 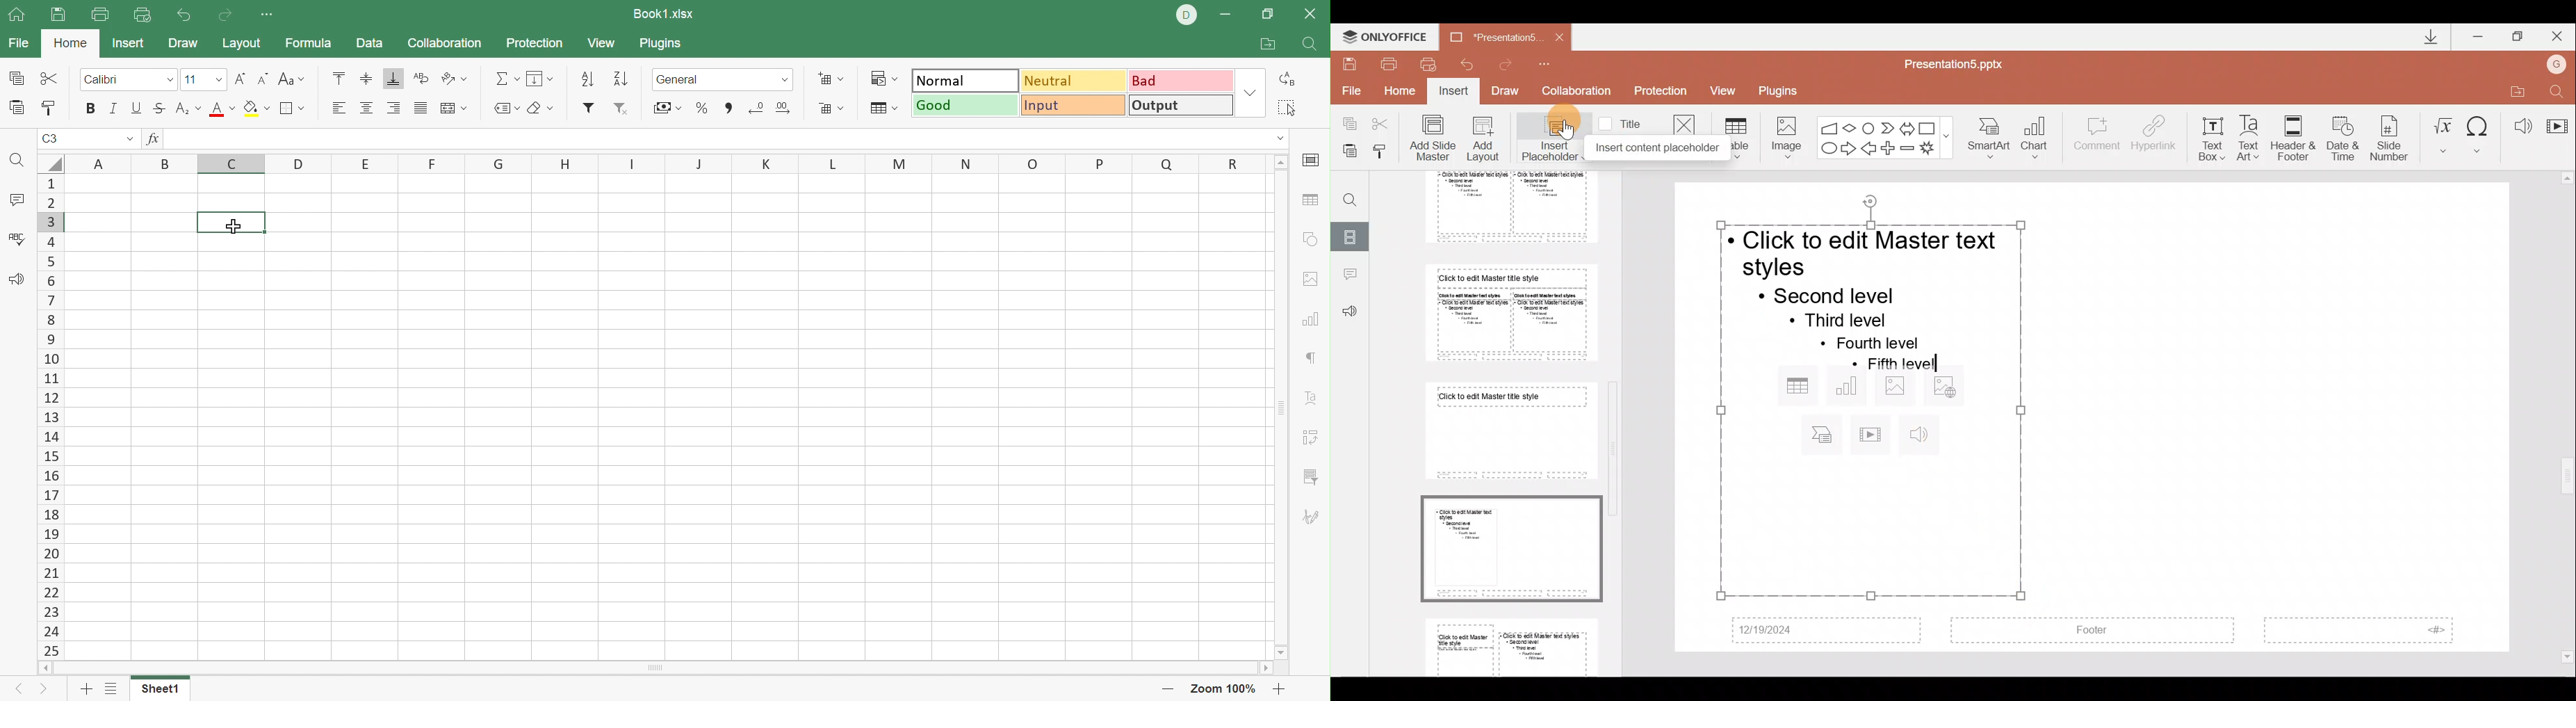 What do you see at coordinates (1961, 63) in the screenshot?
I see `Document name` at bounding box center [1961, 63].